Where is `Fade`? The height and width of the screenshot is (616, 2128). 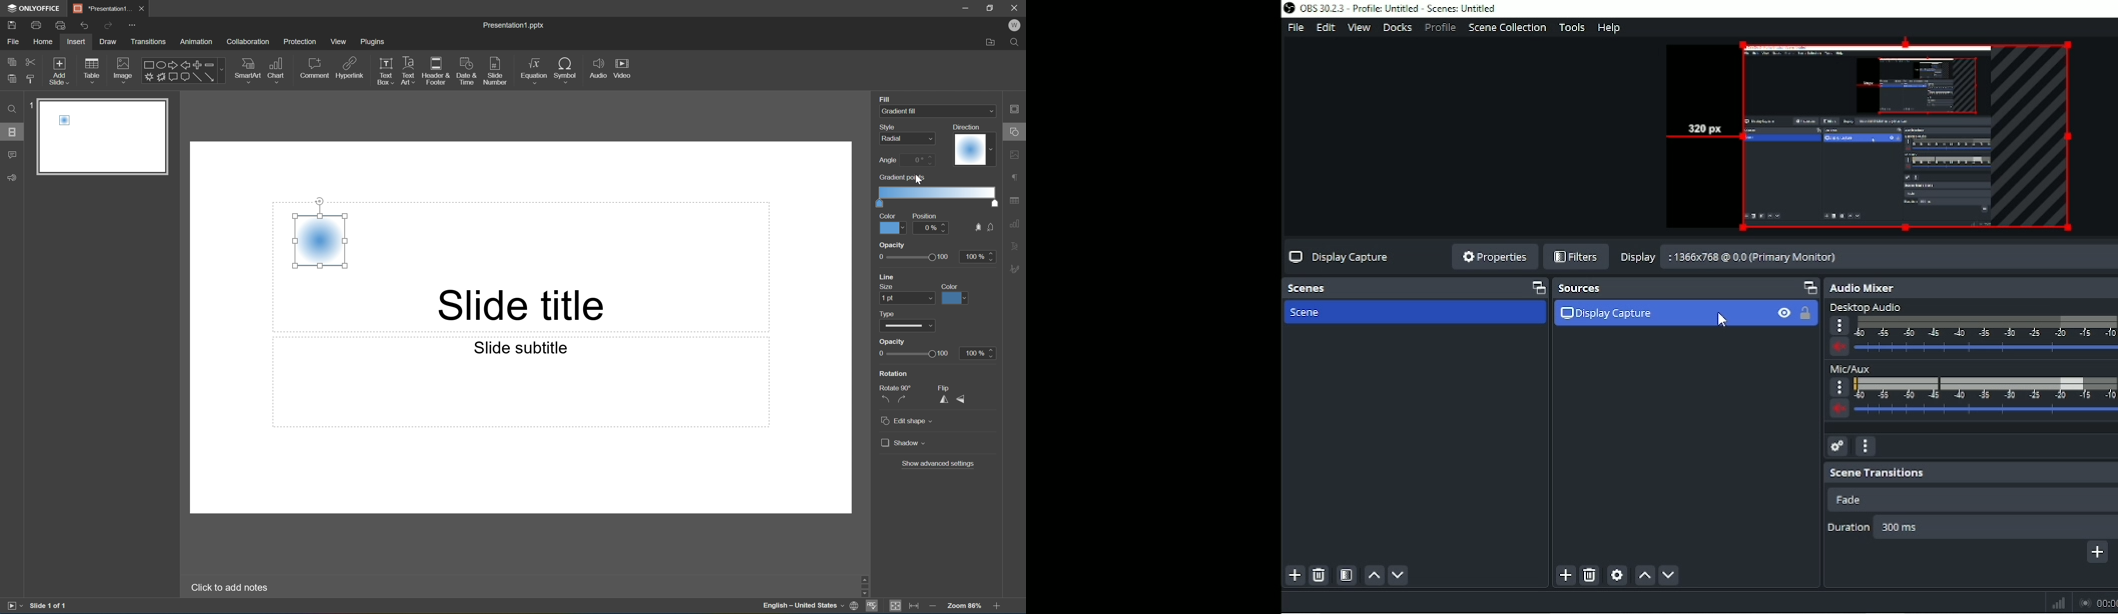 Fade is located at coordinates (1967, 498).